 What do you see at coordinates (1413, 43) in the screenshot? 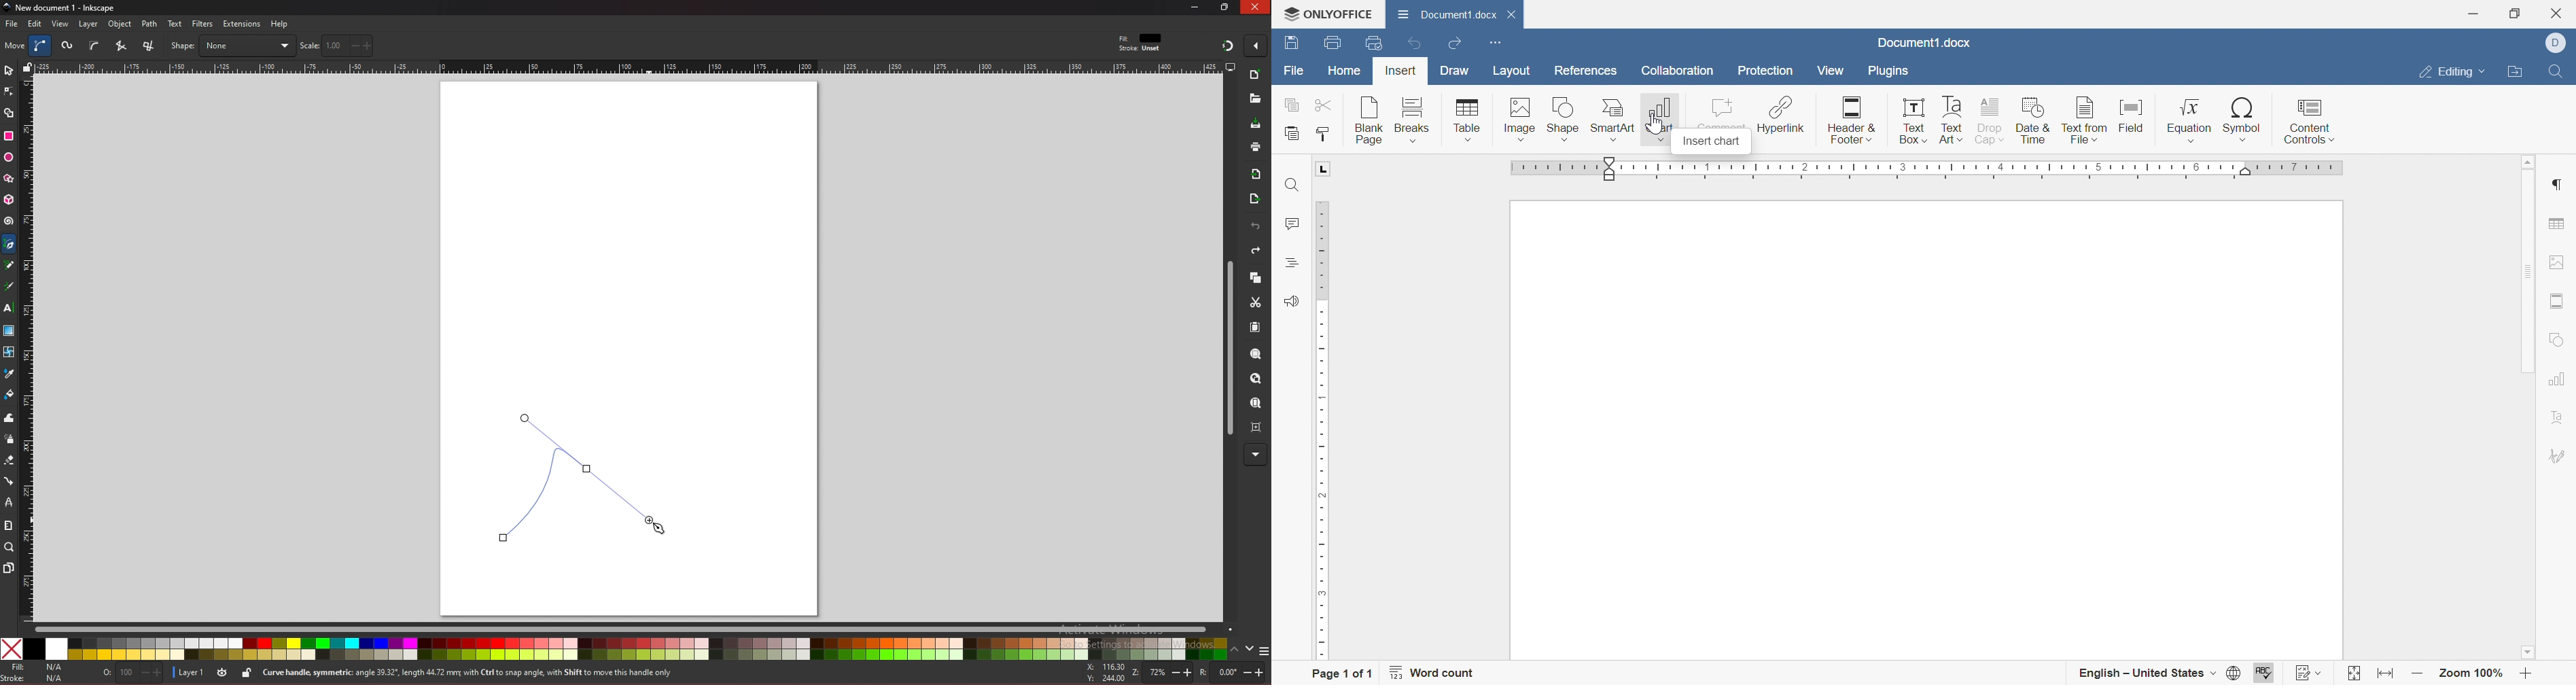
I see `Undo` at bounding box center [1413, 43].